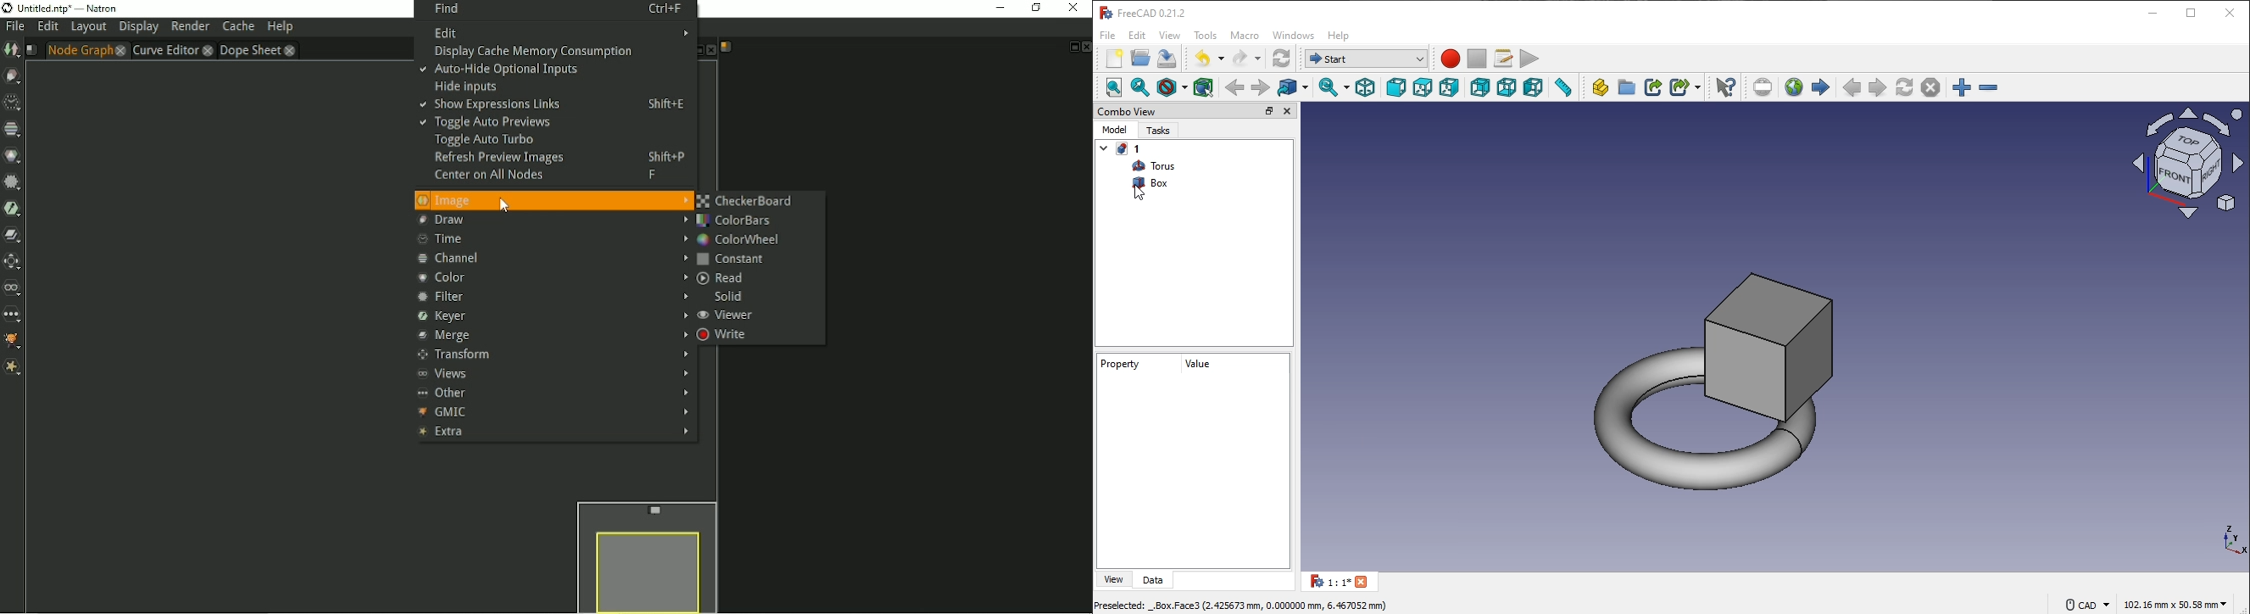  What do you see at coordinates (1476, 59) in the screenshot?
I see `stop macro recording` at bounding box center [1476, 59].